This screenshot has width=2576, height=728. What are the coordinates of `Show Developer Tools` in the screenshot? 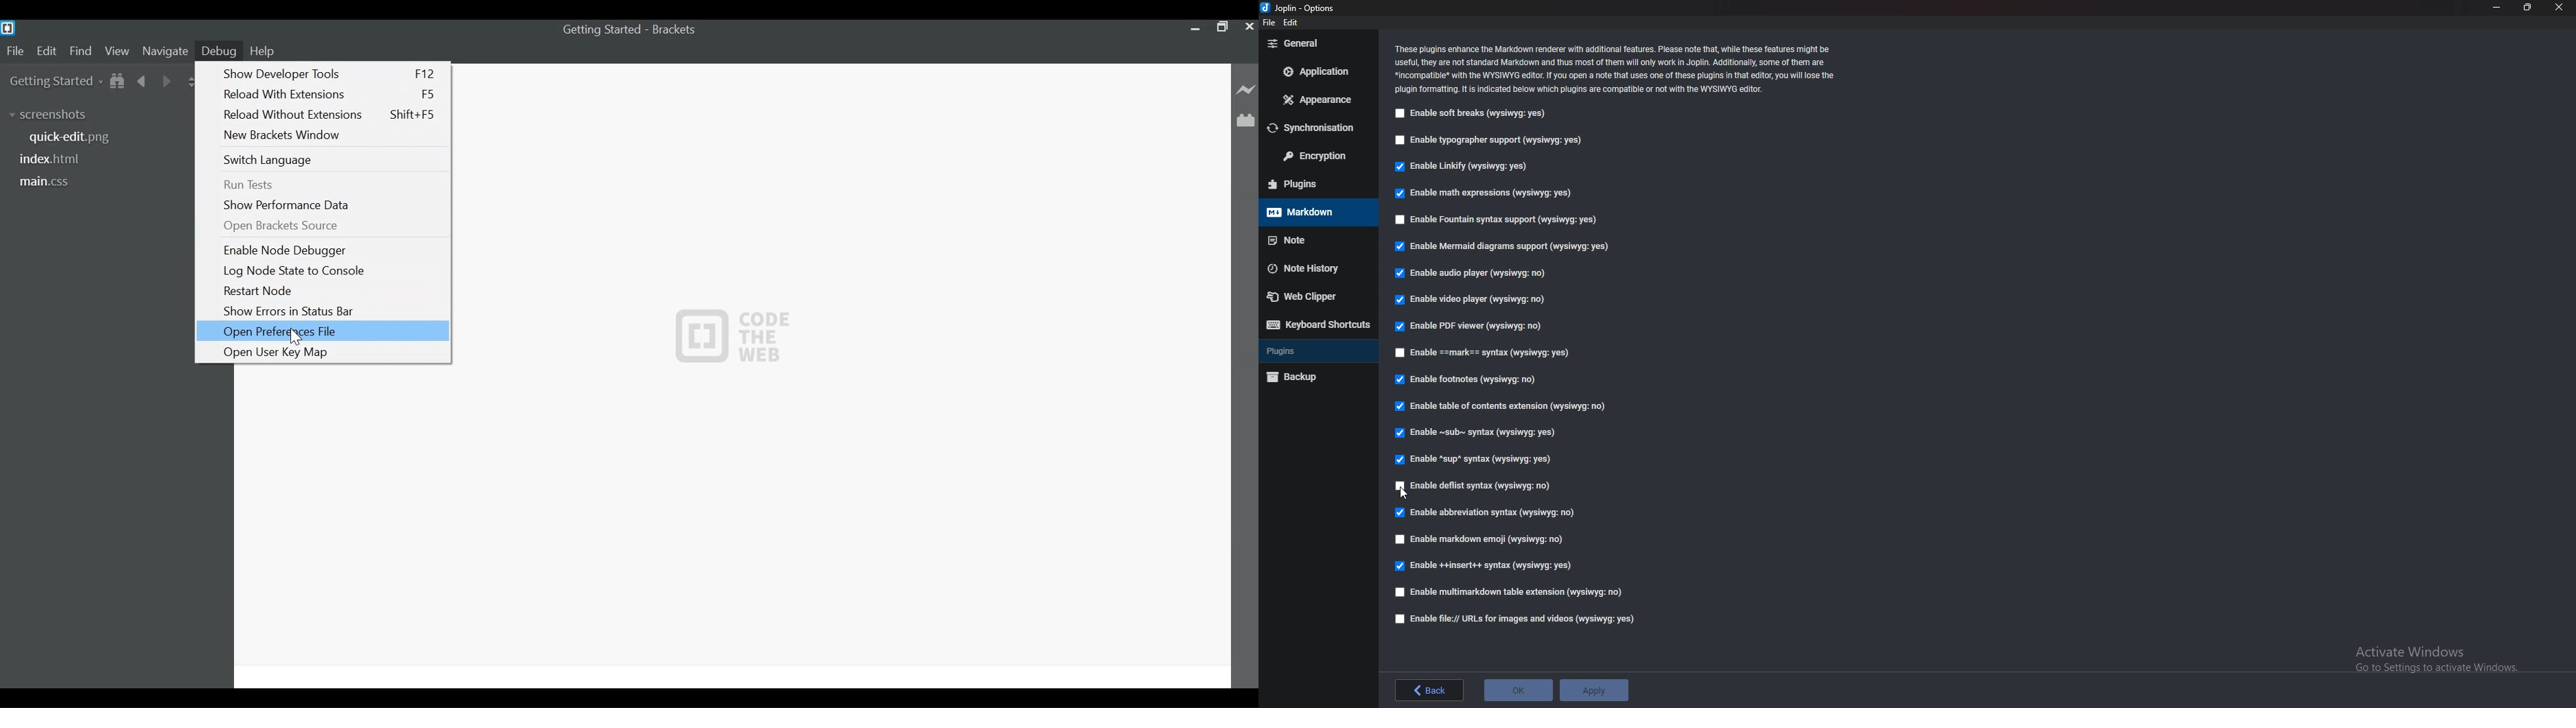 It's located at (329, 73).